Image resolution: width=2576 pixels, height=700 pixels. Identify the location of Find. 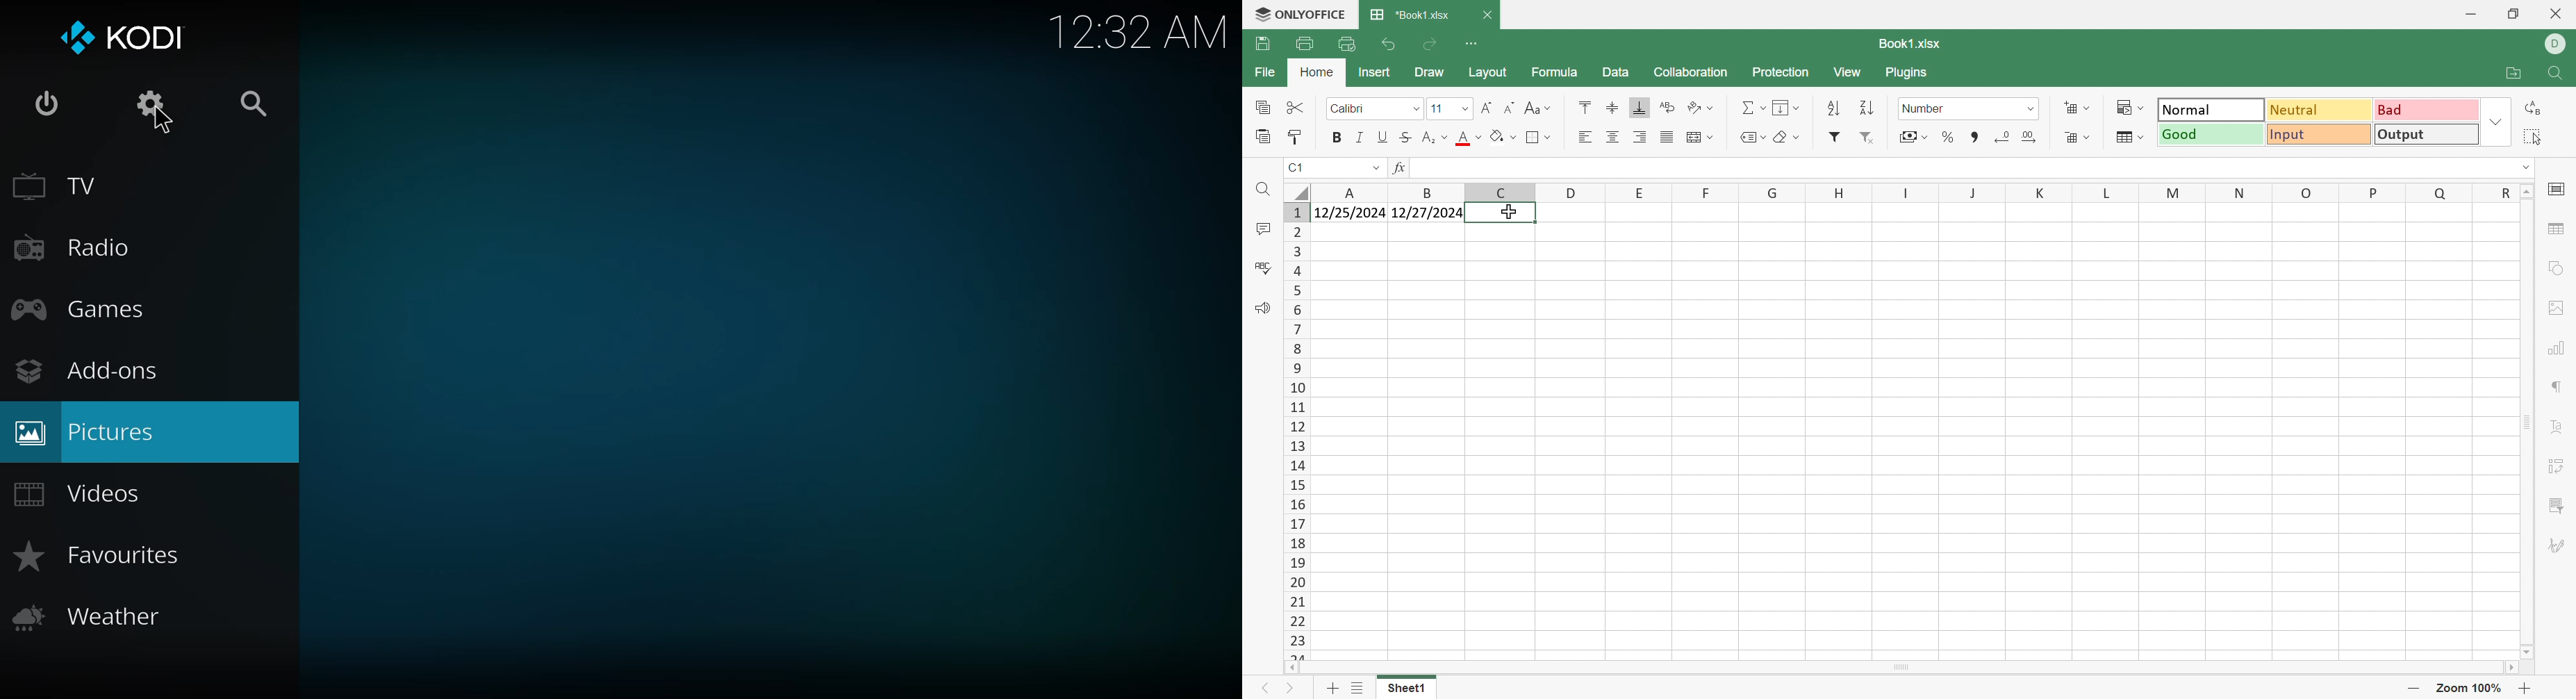
(2557, 73).